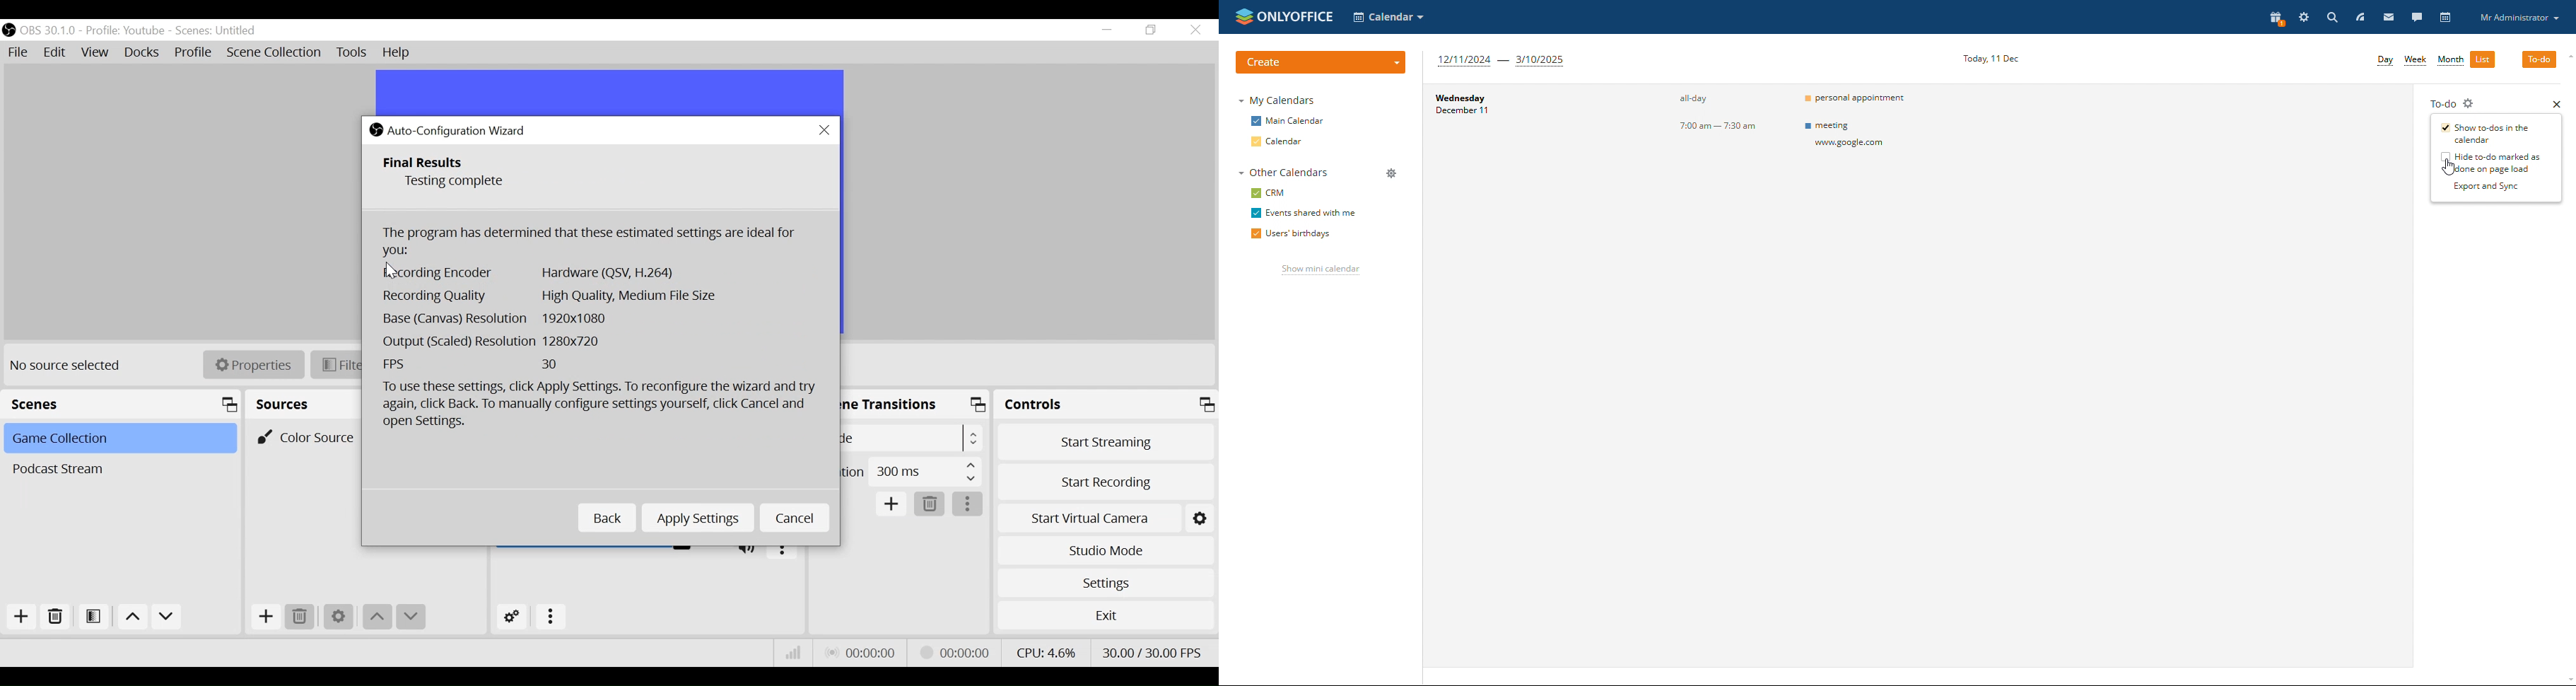 This screenshot has height=700, width=2576. Describe the element at coordinates (1103, 440) in the screenshot. I see `Start Streaming` at that location.